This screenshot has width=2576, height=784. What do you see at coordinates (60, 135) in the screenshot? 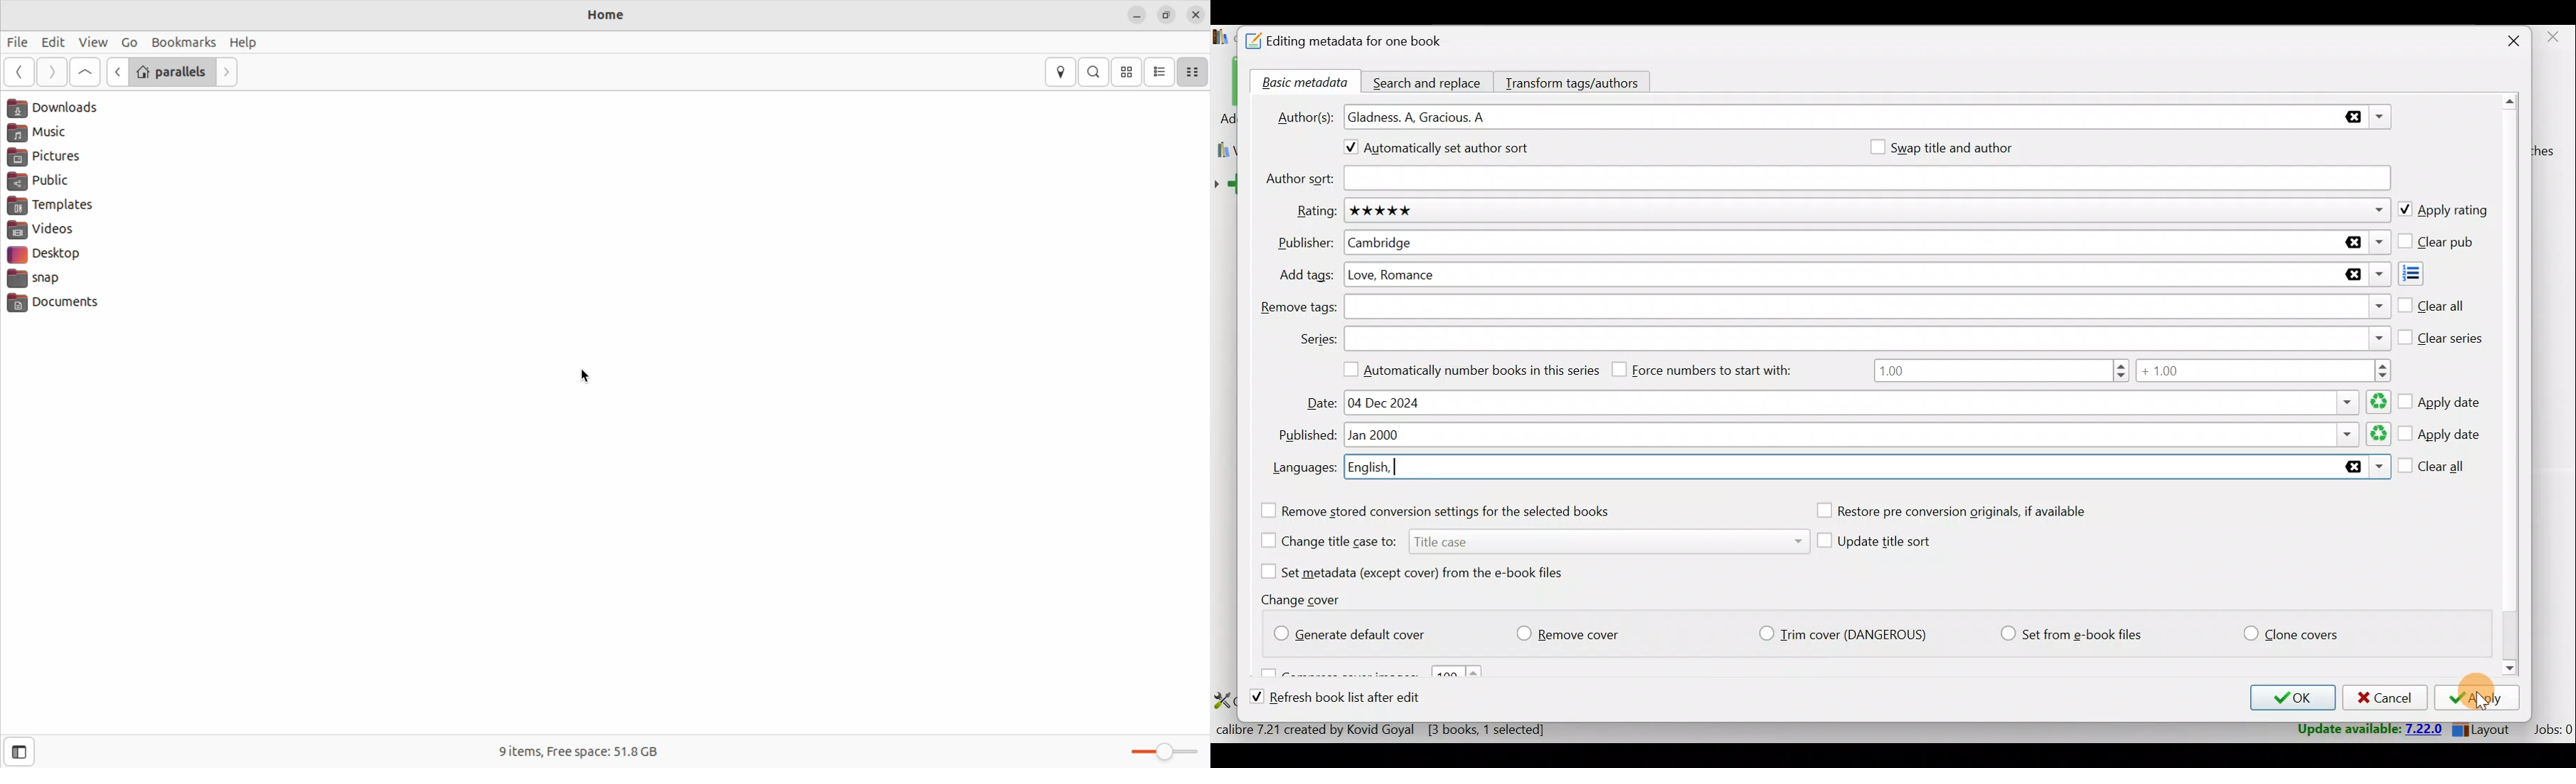
I see `music` at bounding box center [60, 135].